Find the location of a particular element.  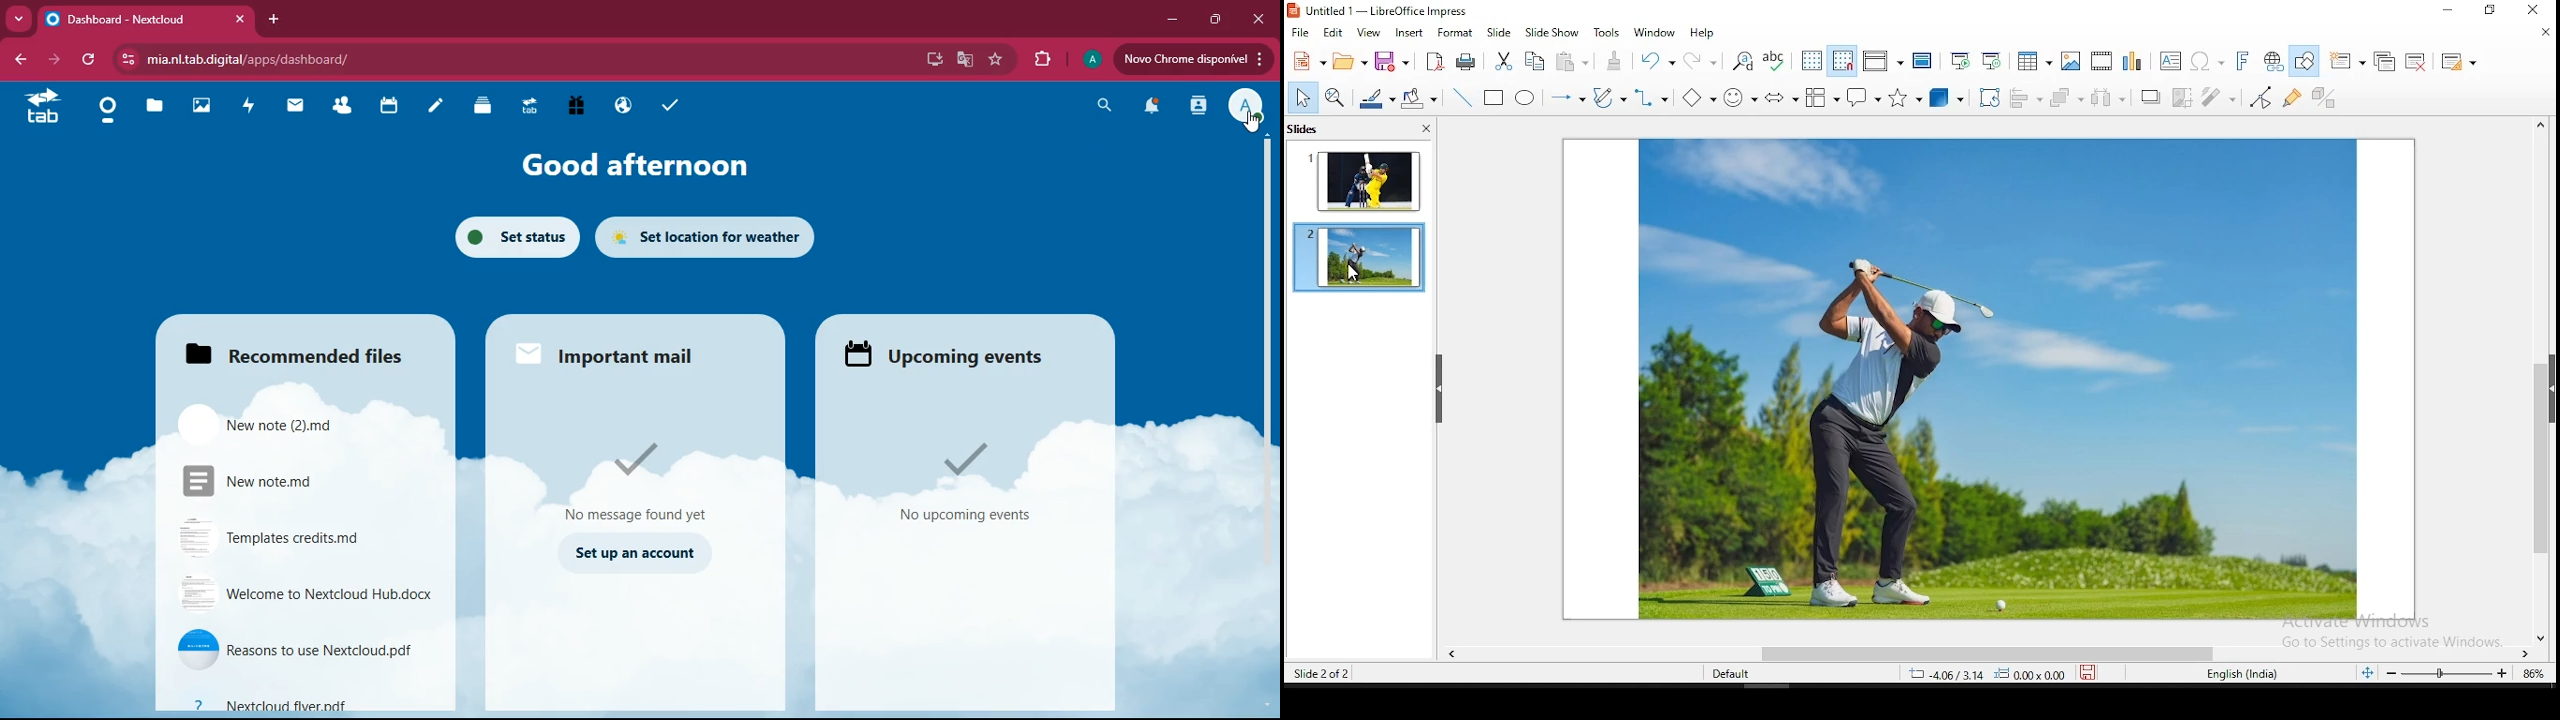

slide show is located at coordinates (1550, 32).